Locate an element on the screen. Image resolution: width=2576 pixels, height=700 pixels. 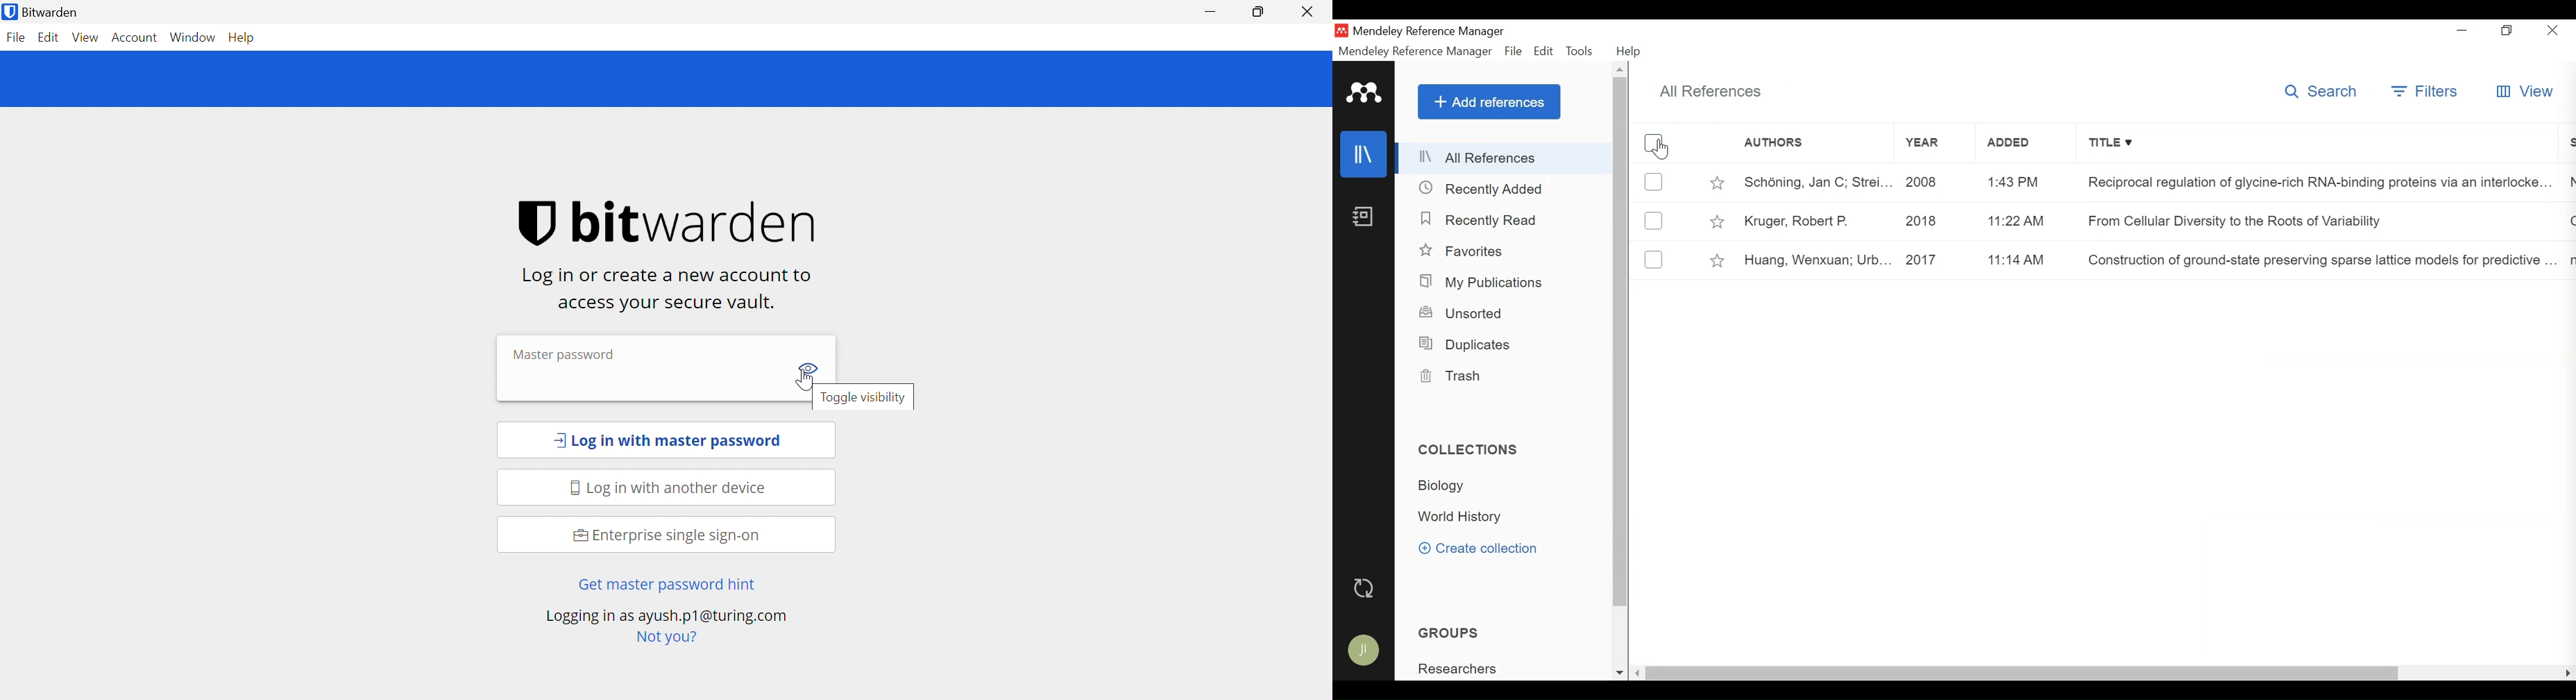
Collection is located at coordinates (1474, 451).